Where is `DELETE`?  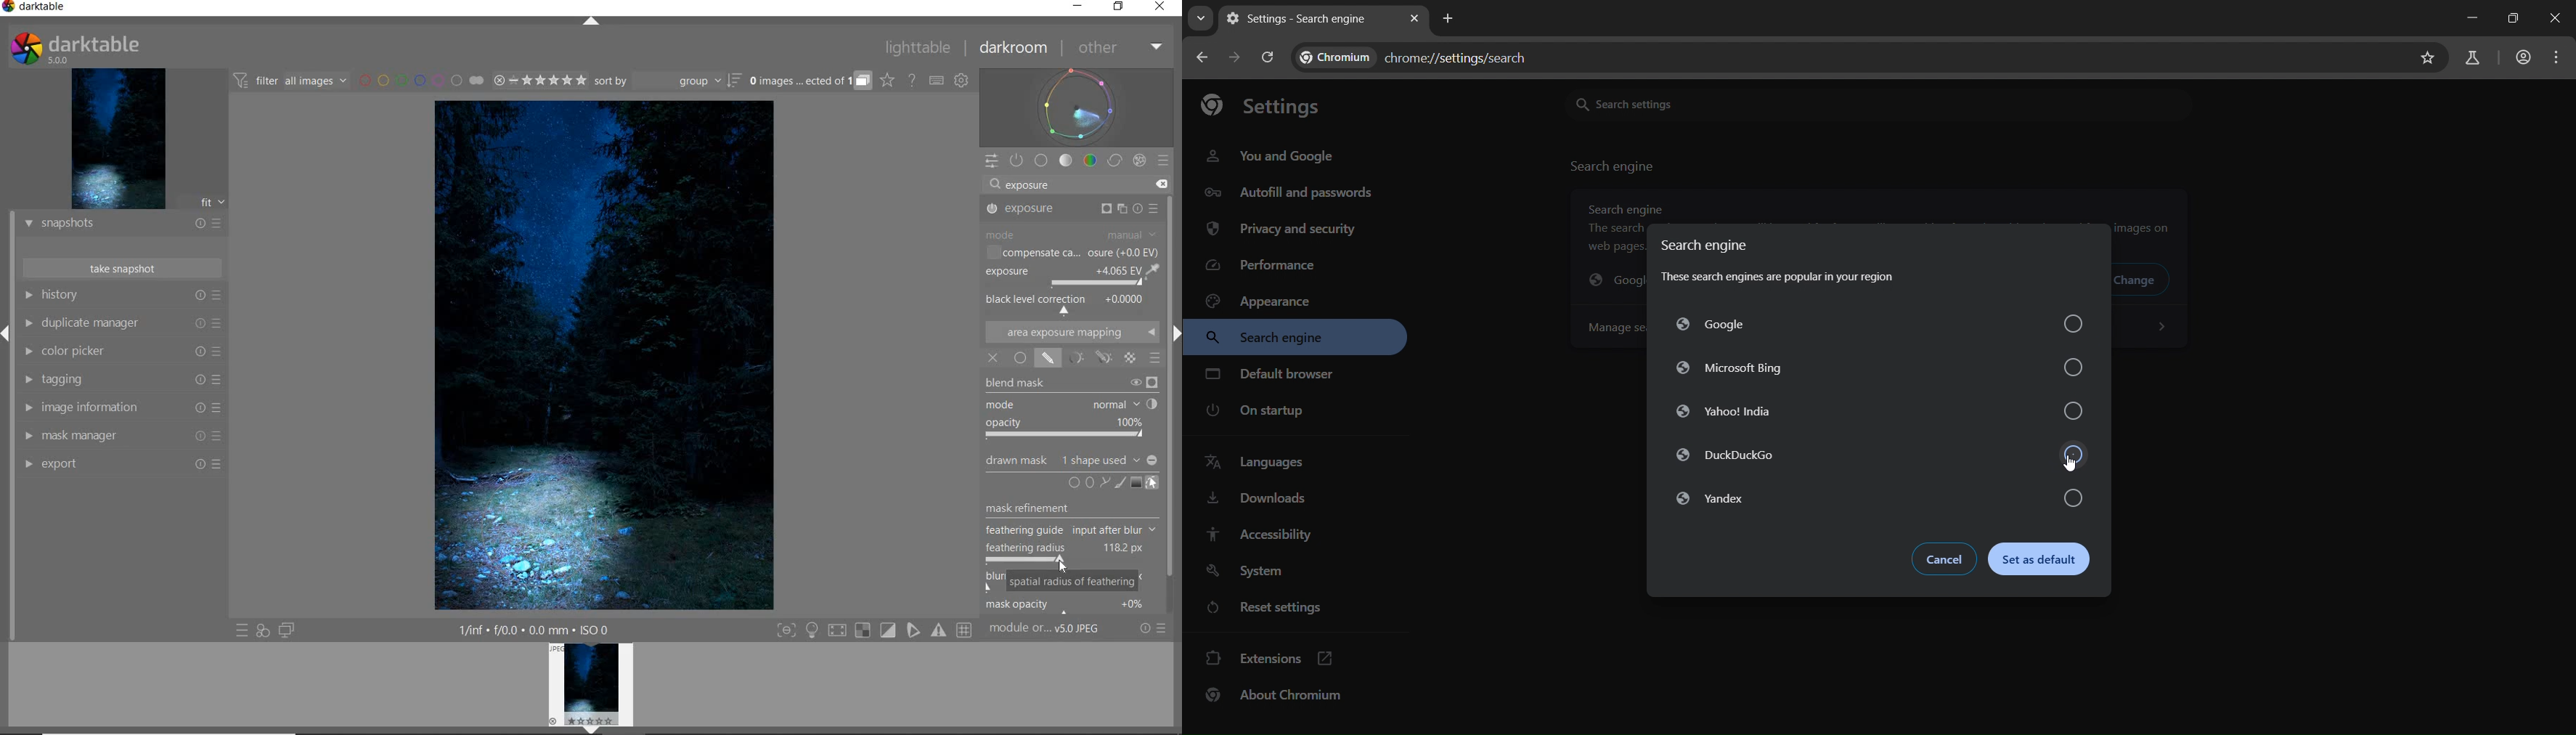
DELETE is located at coordinates (1162, 184).